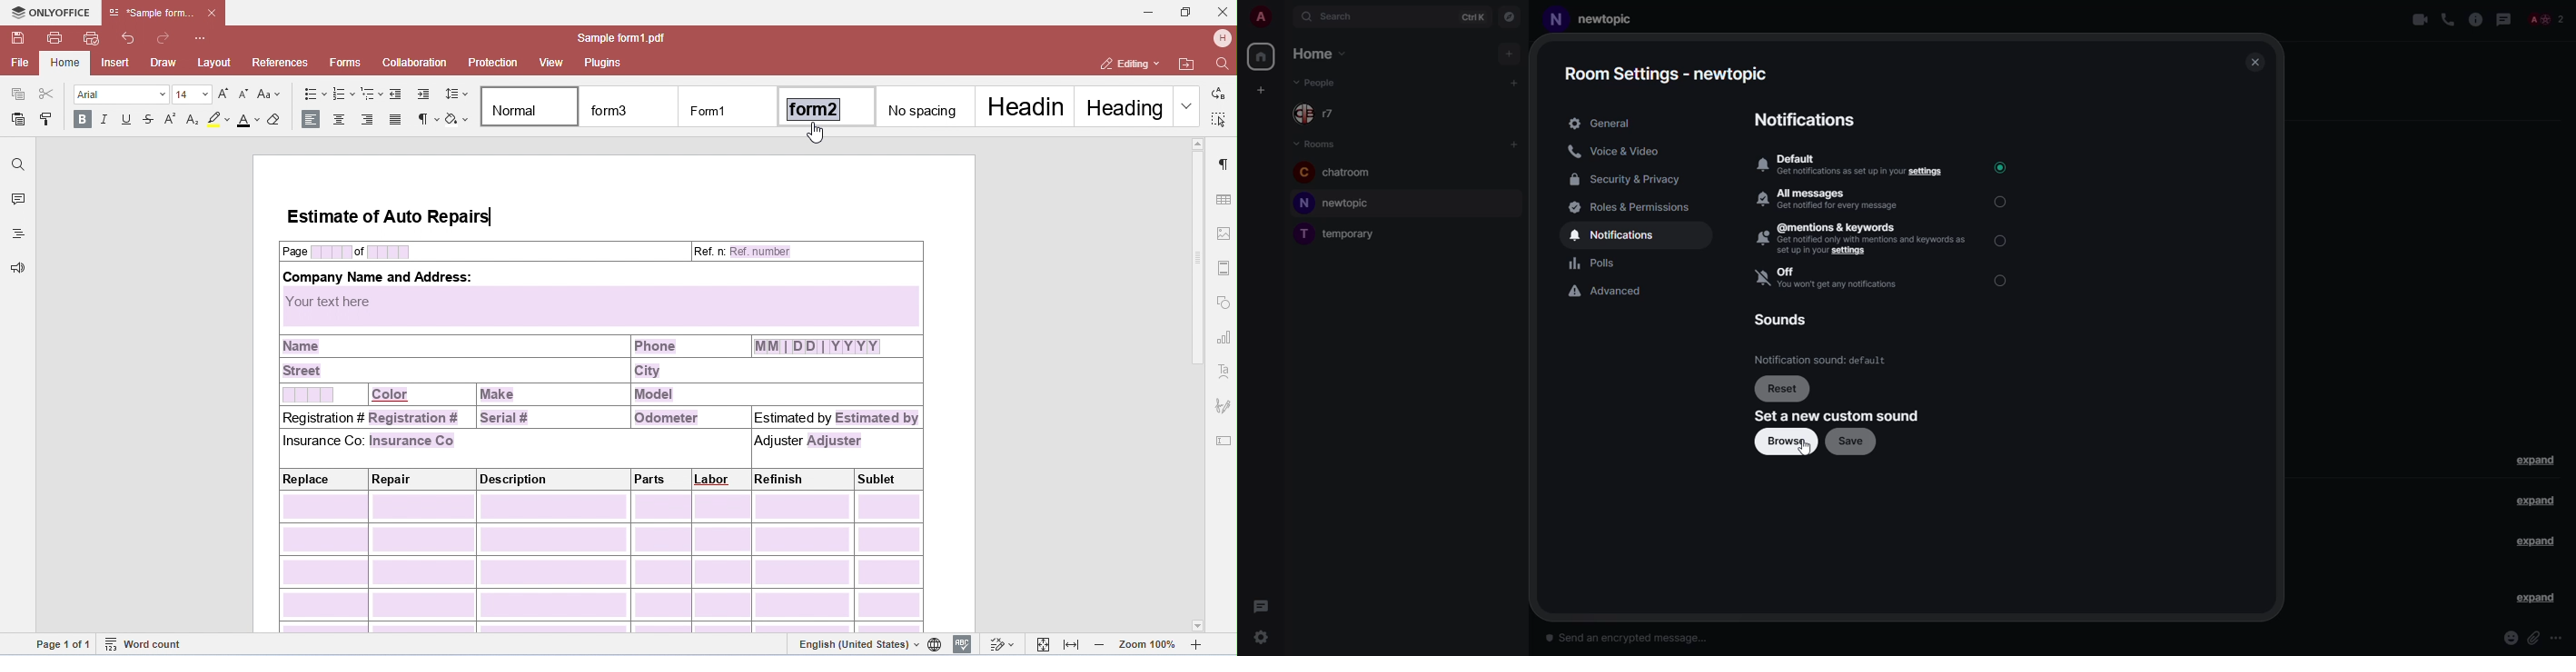  Describe the element at coordinates (2253, 62) in the screenshot. I see `close` at that location.